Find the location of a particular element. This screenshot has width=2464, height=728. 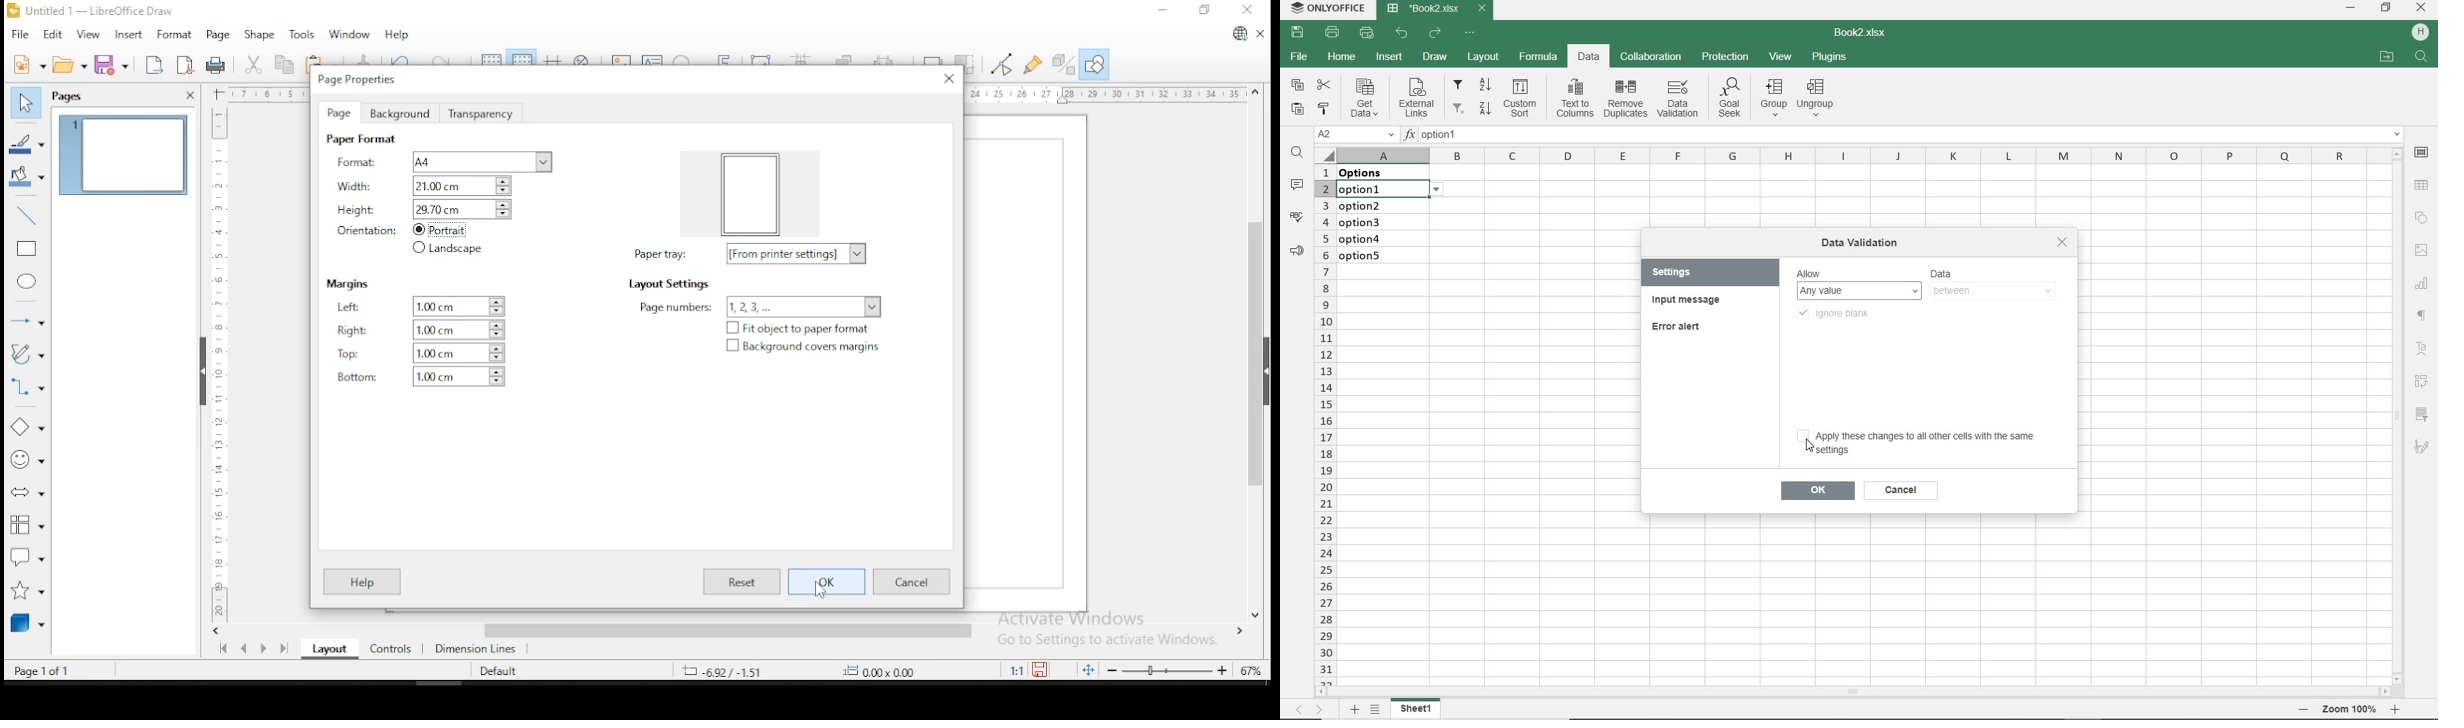

view is located at coordinates (89, 36).